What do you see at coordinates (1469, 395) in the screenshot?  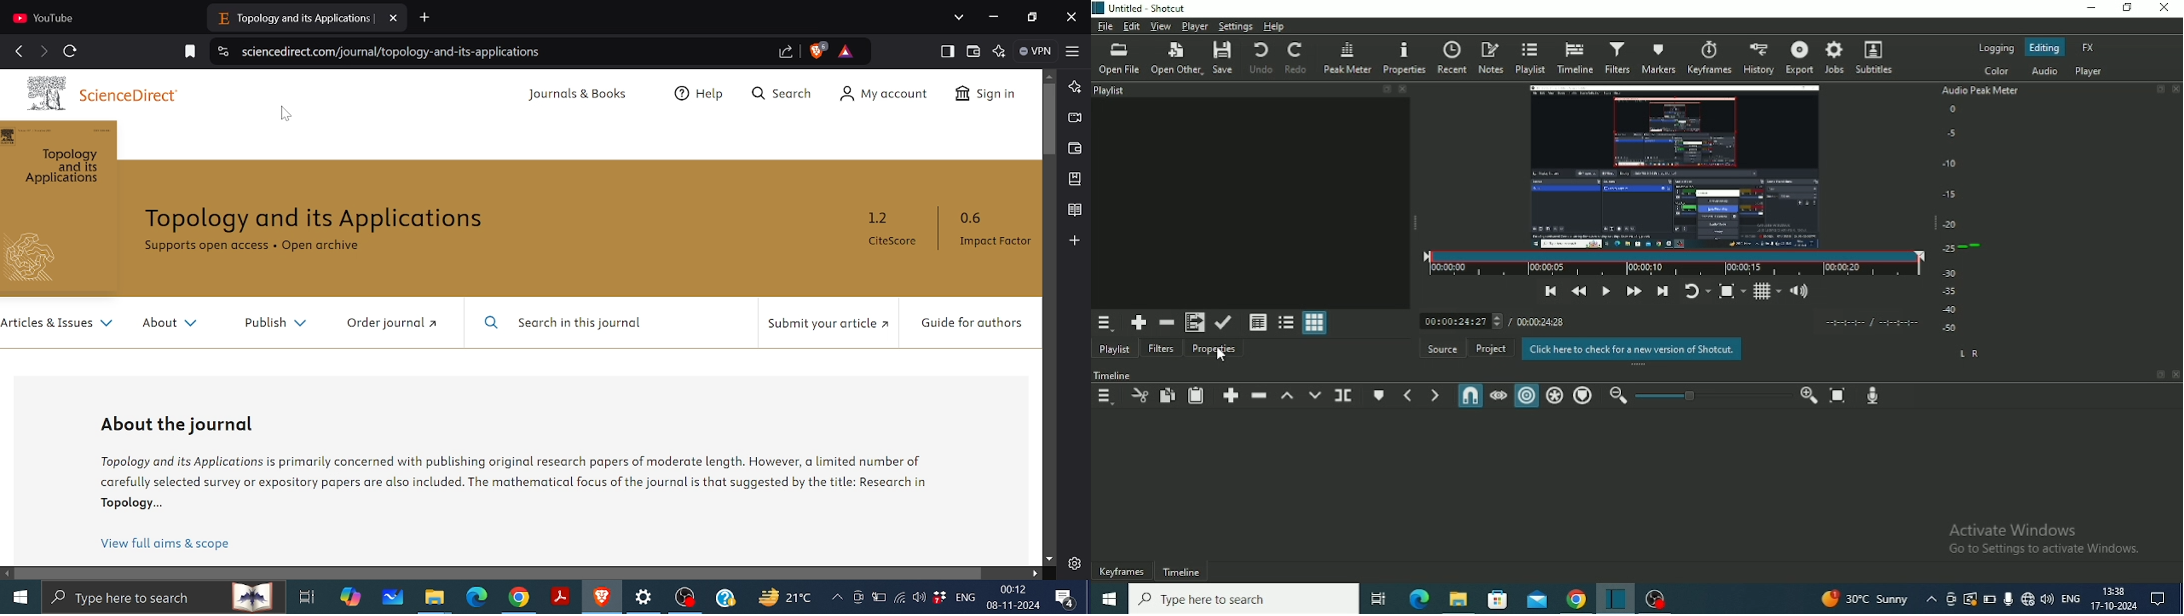 I see `Snap` at bounding box center [1469, 395].